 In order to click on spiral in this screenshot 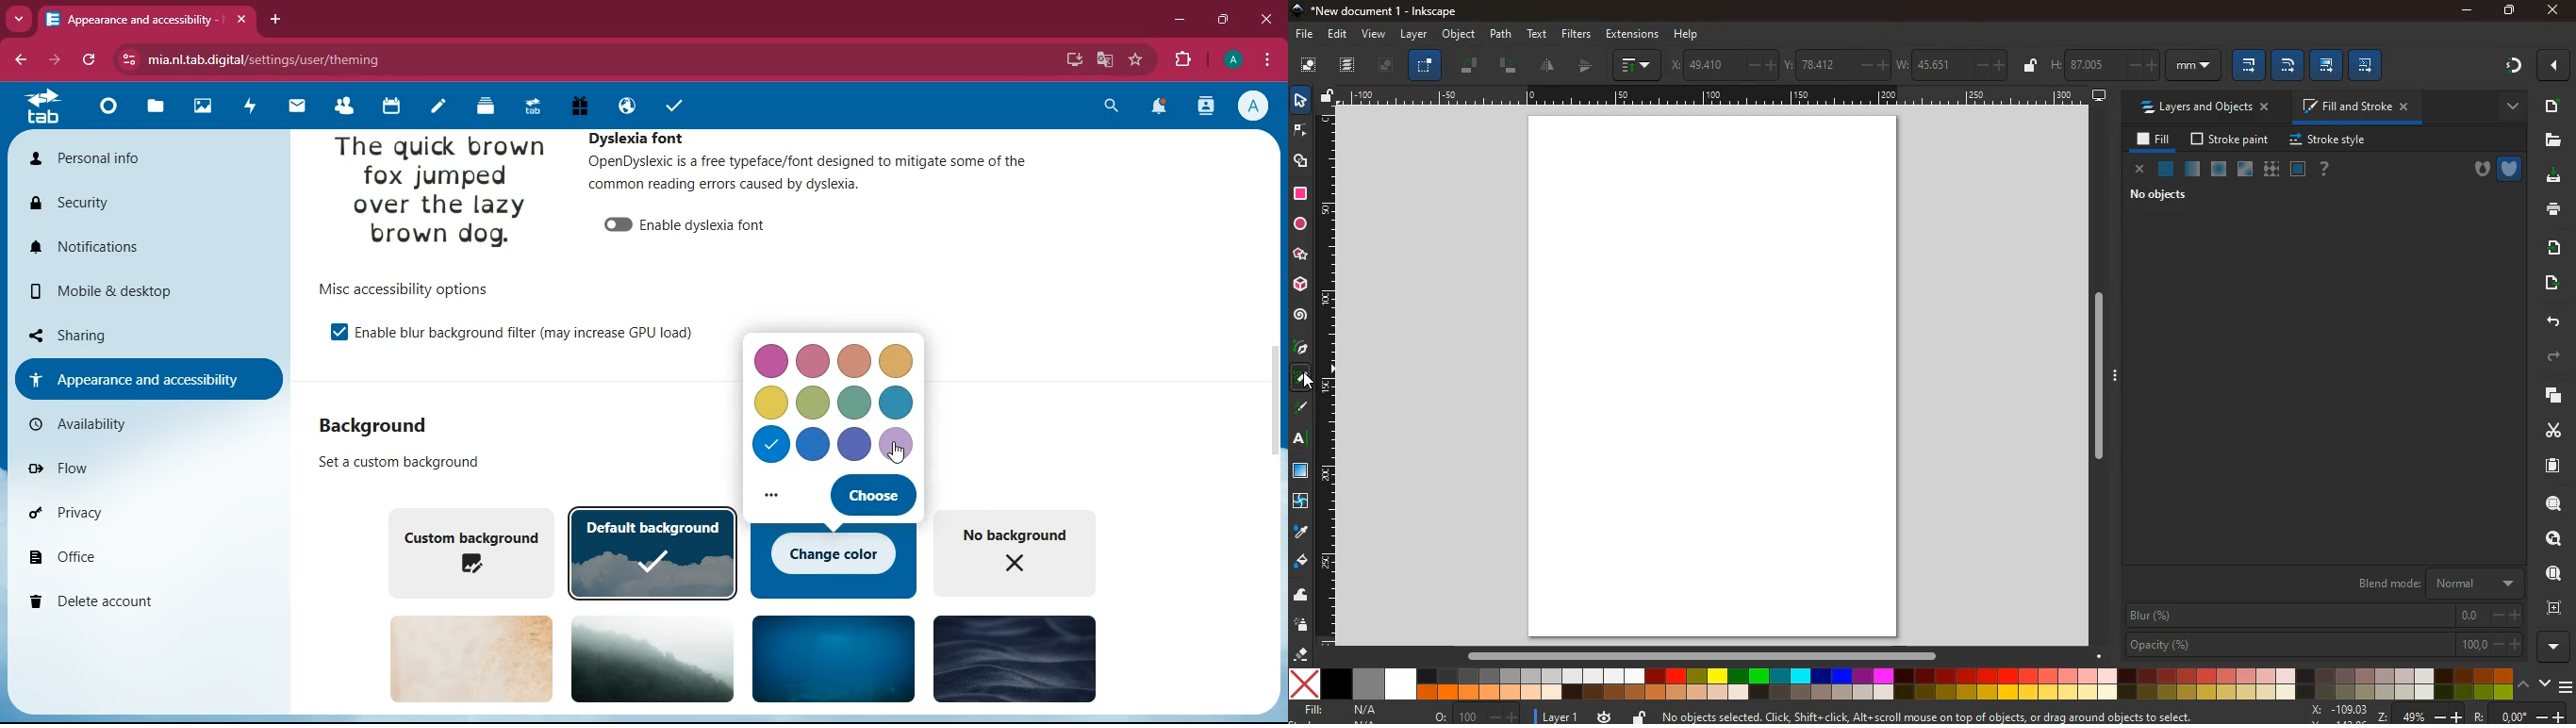, I will do `click(1300, 315)`.